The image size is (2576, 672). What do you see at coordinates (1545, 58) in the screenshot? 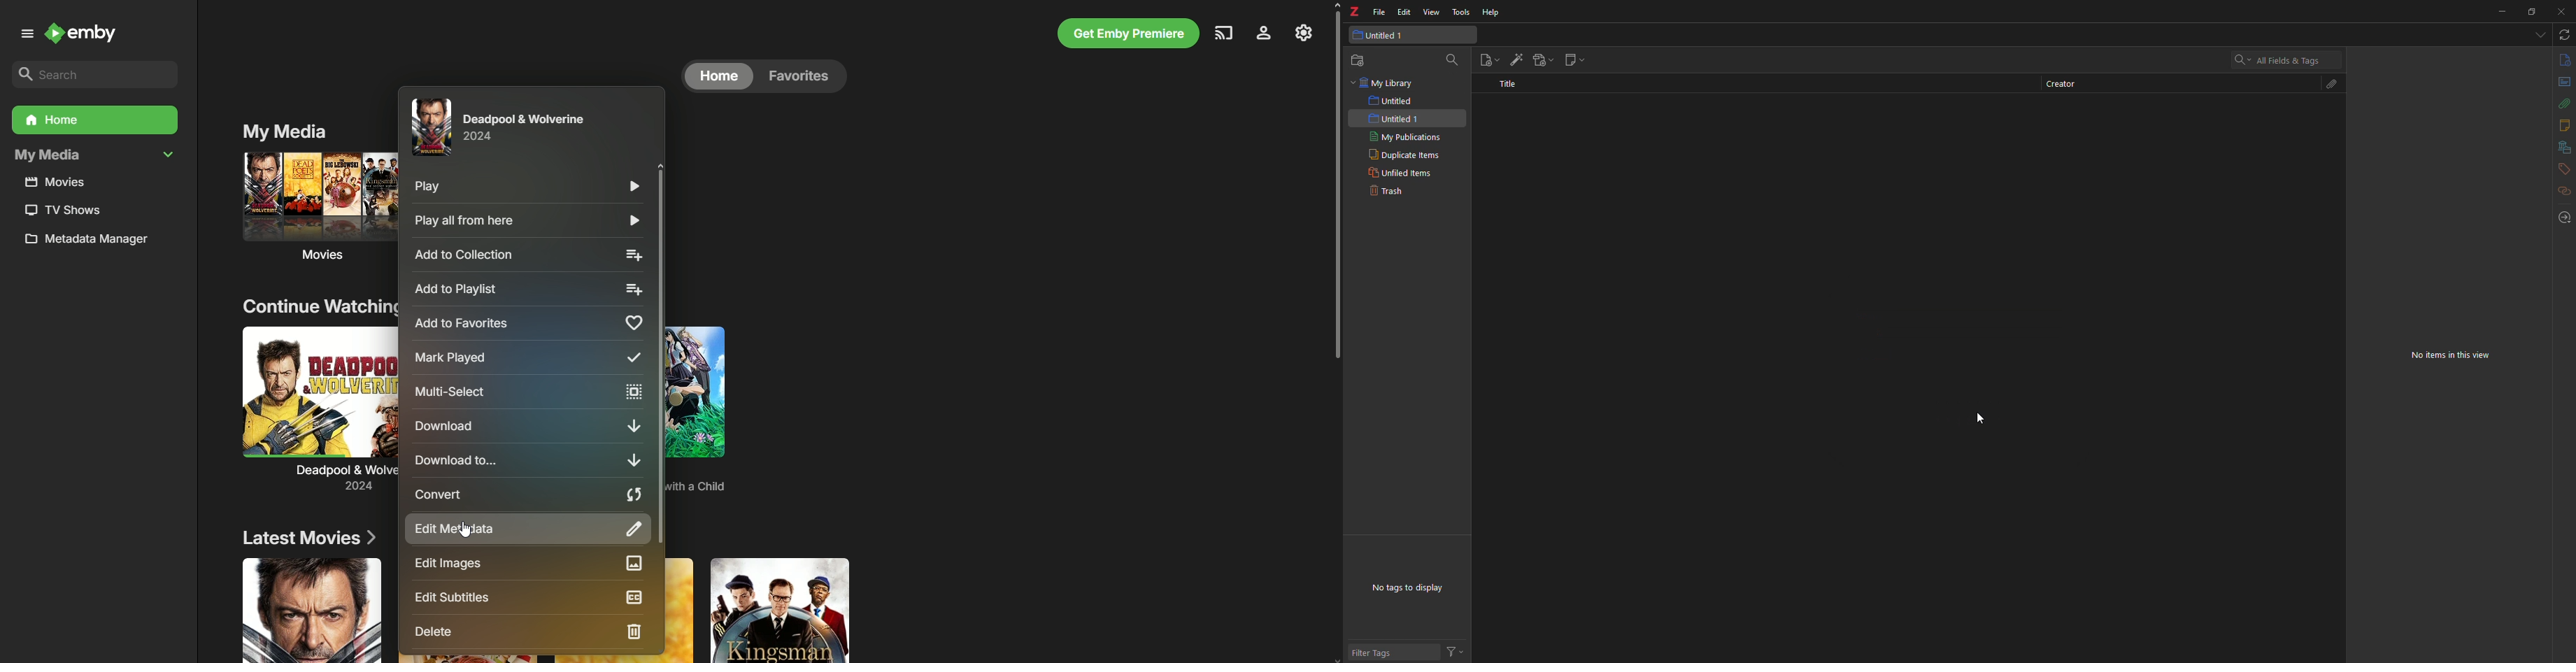
I see `add attachment` at bounding box center [1545, 58].